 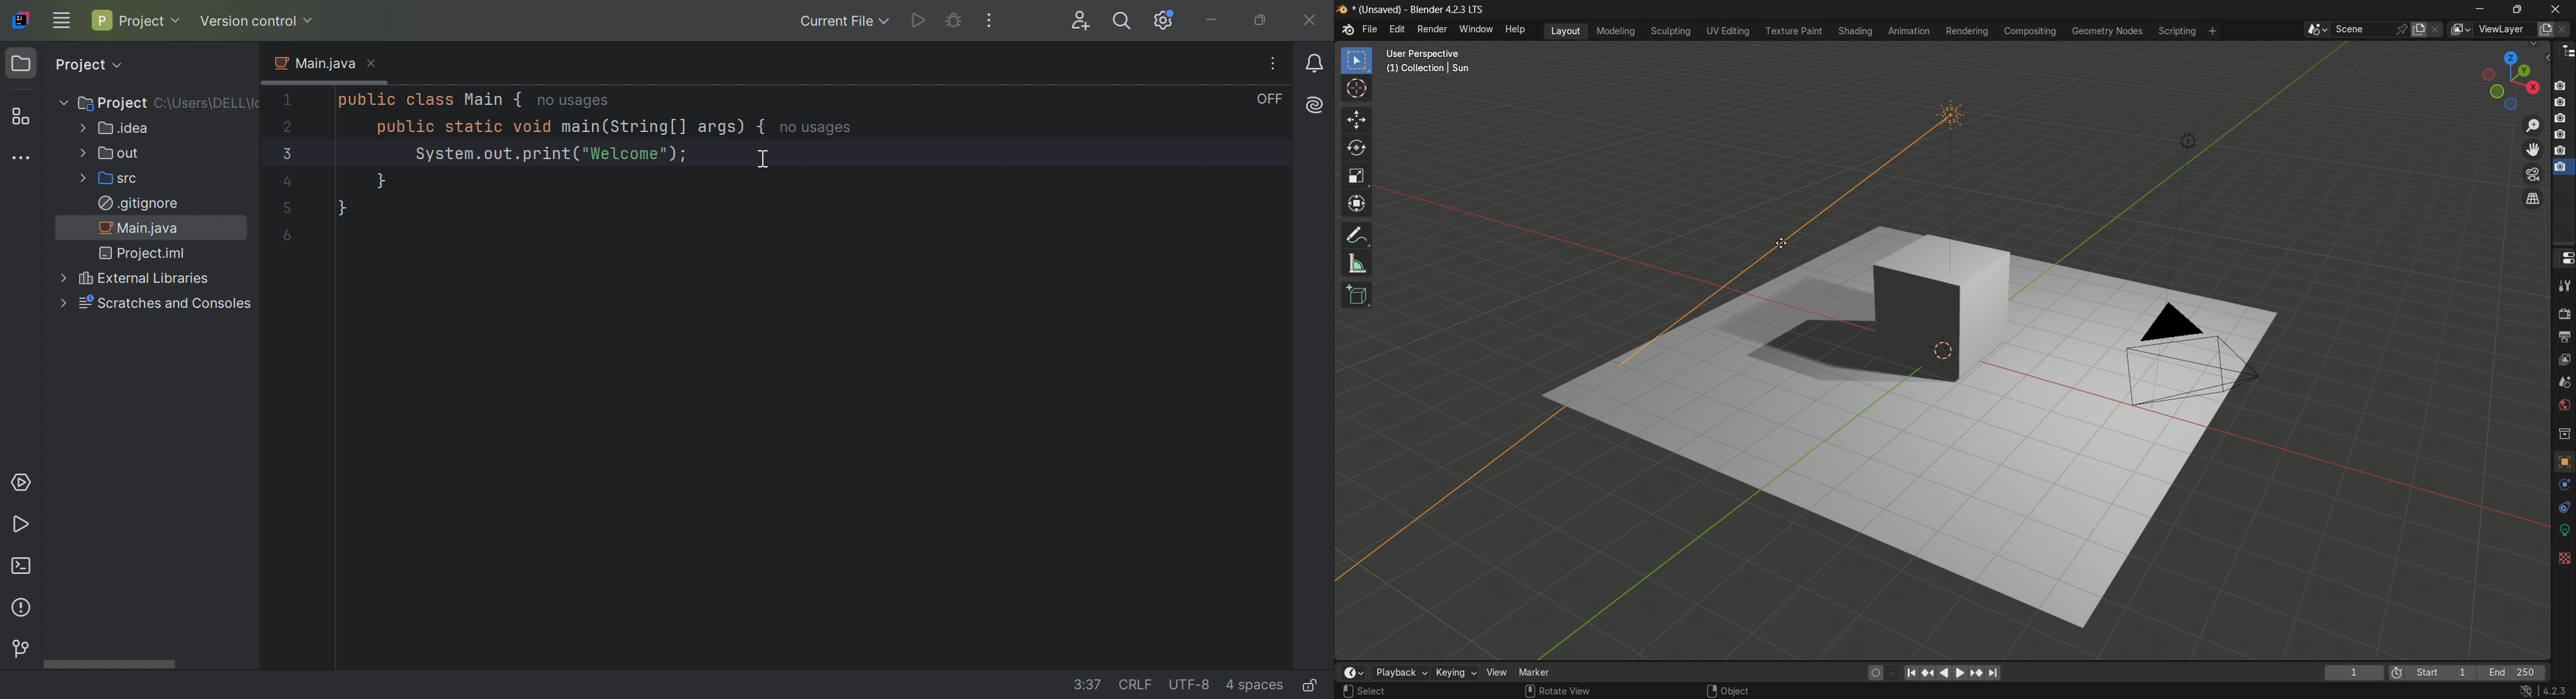 What do you see at coordinates (113, 129) in the screenshot?
I see `Idea` at bounding box center [113, 129].